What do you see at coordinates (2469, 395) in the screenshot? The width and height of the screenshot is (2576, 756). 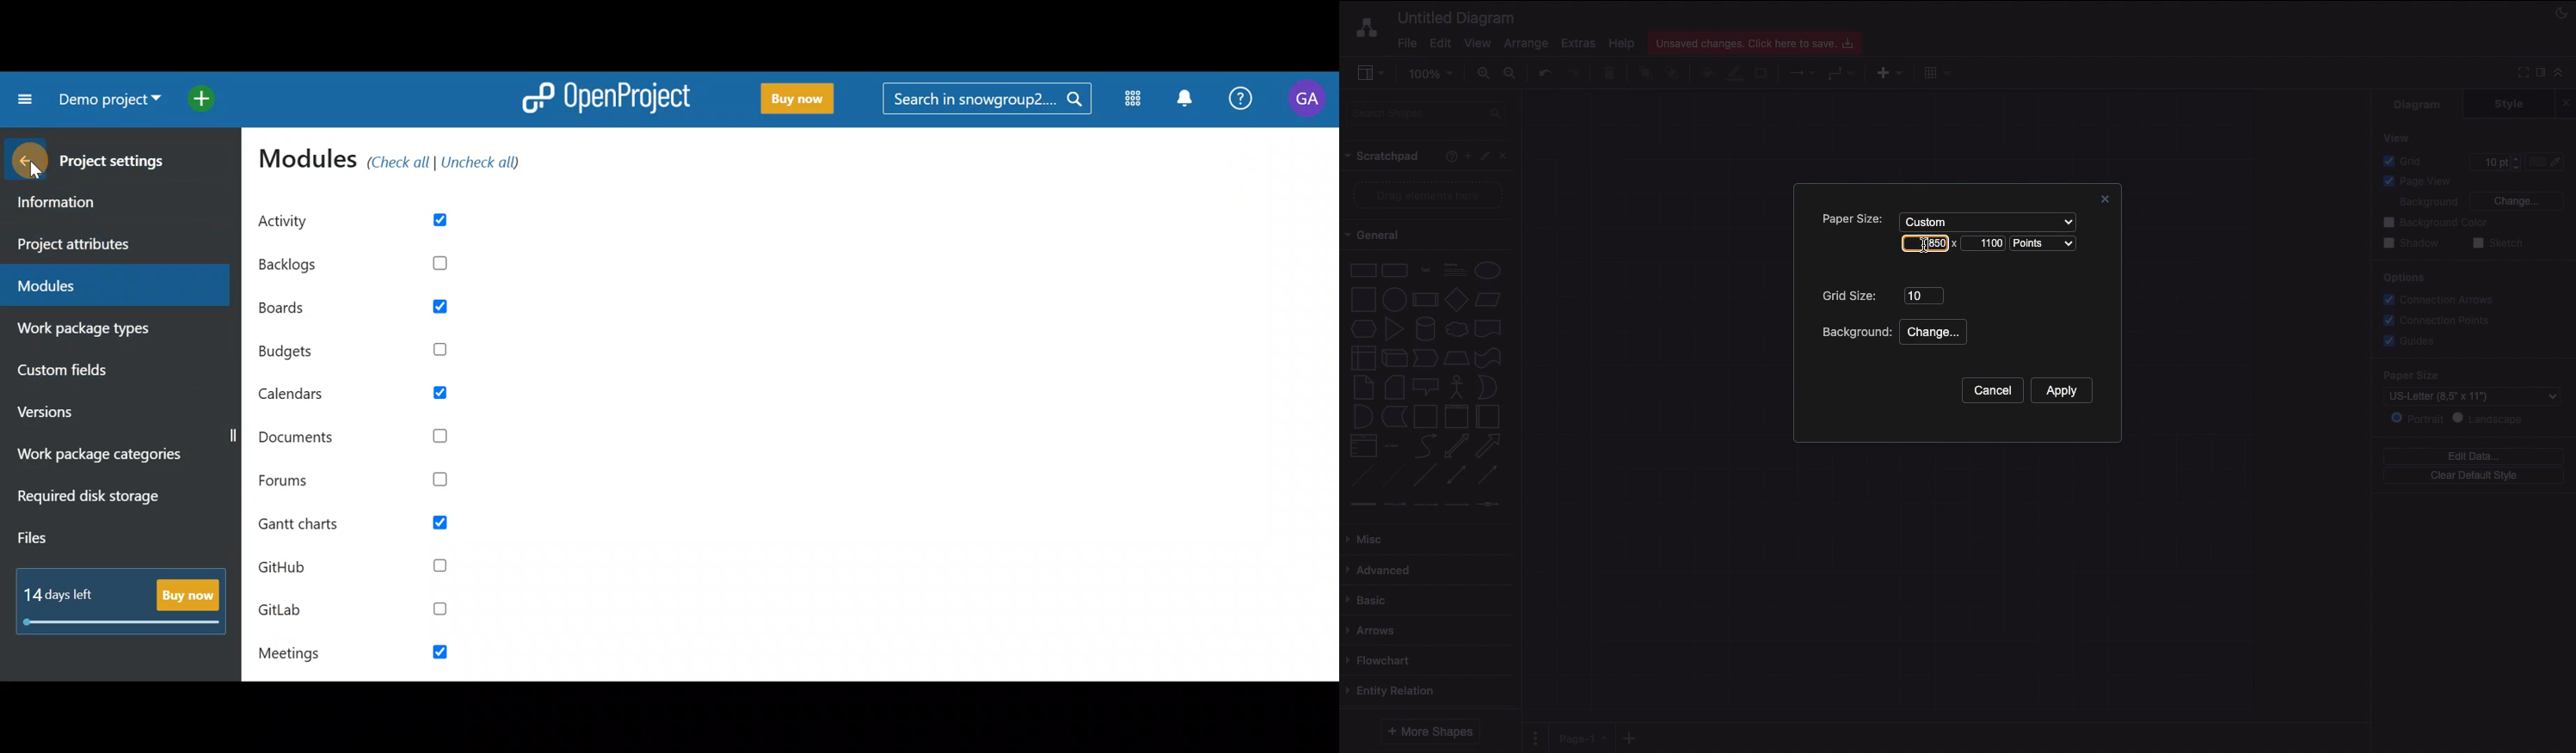 I see `US-Letter (8.5" x 11")` at bounding box center [2469, 395].